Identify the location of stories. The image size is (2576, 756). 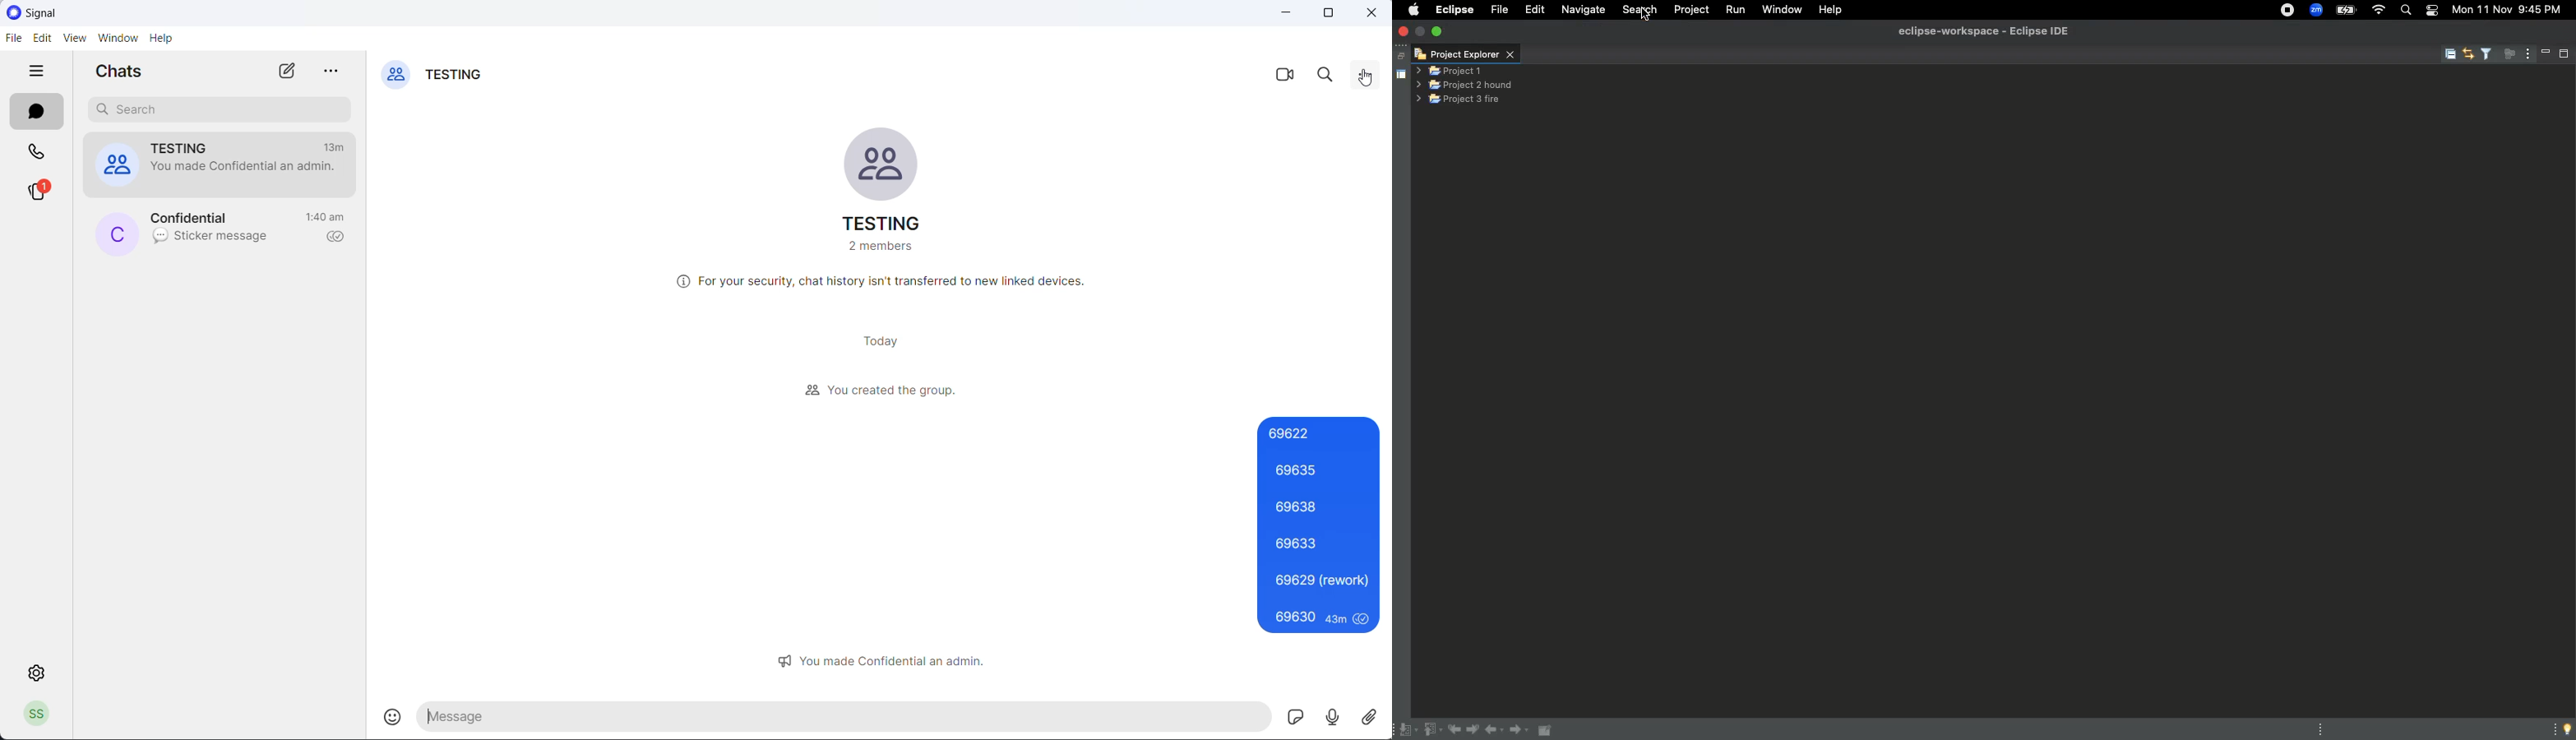
(40, 193).